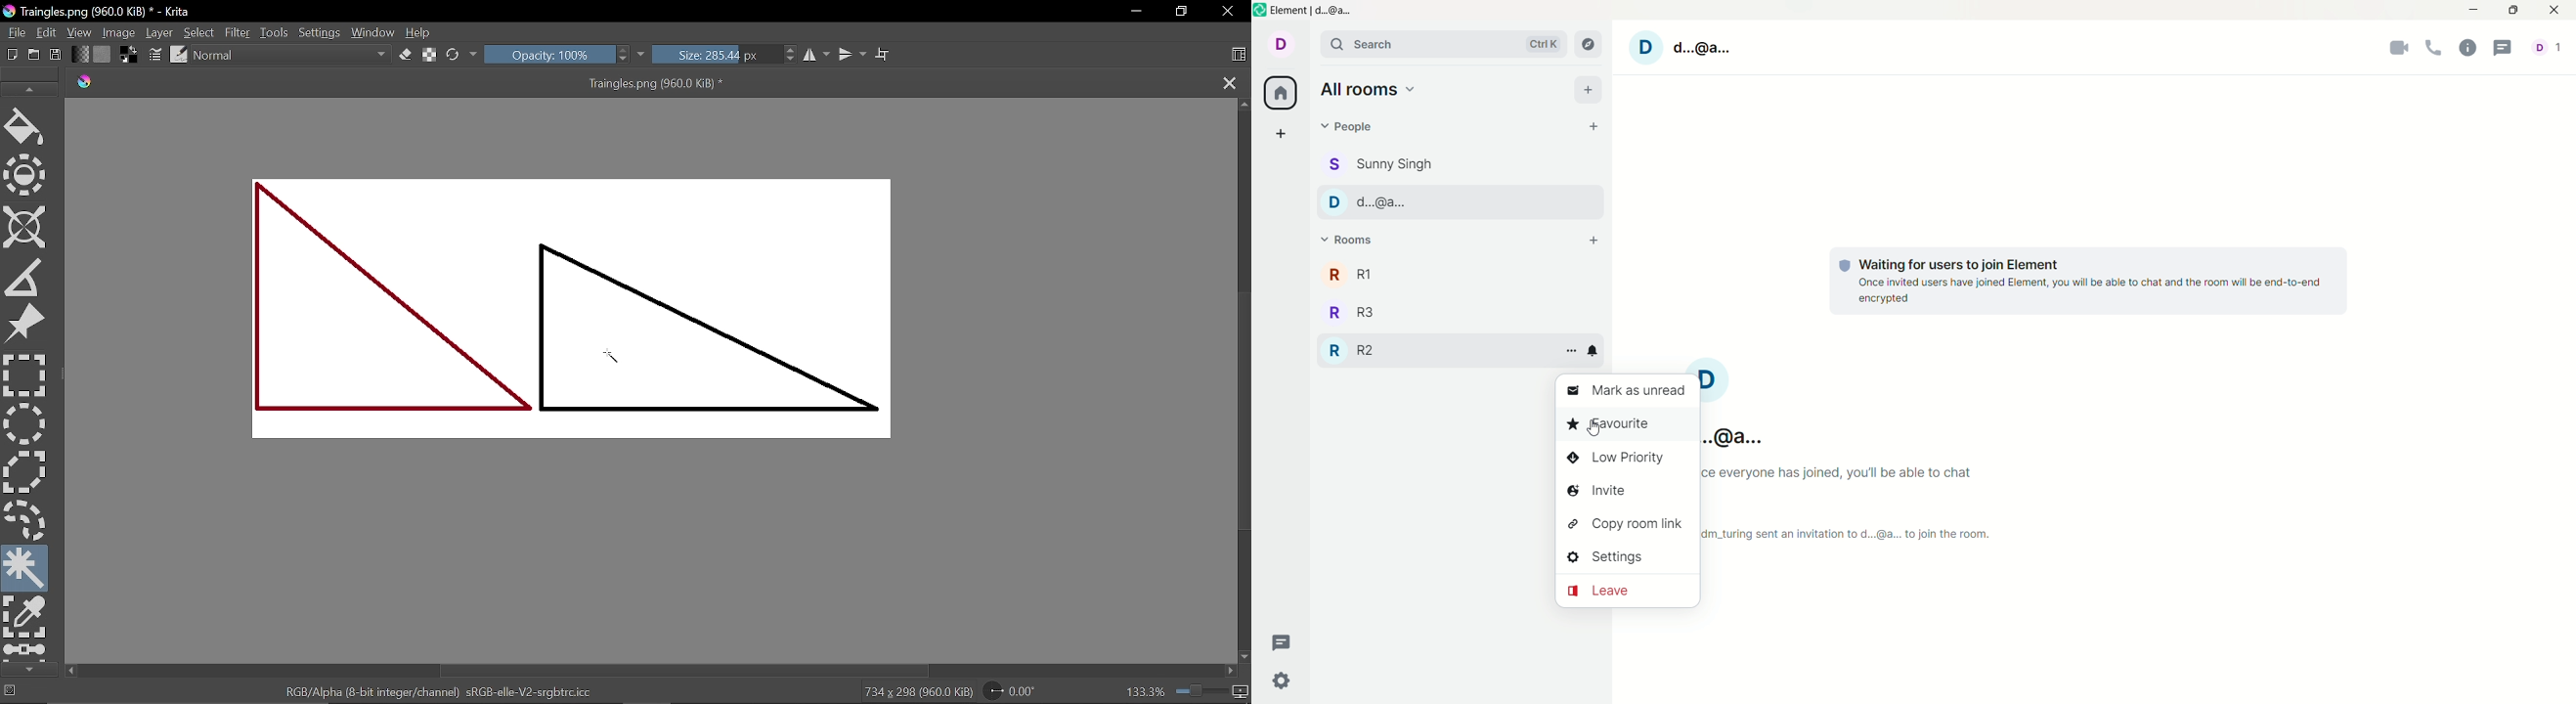 This screenshot has width=2576, height=728. I want to click on room info, so click(2468, 49).